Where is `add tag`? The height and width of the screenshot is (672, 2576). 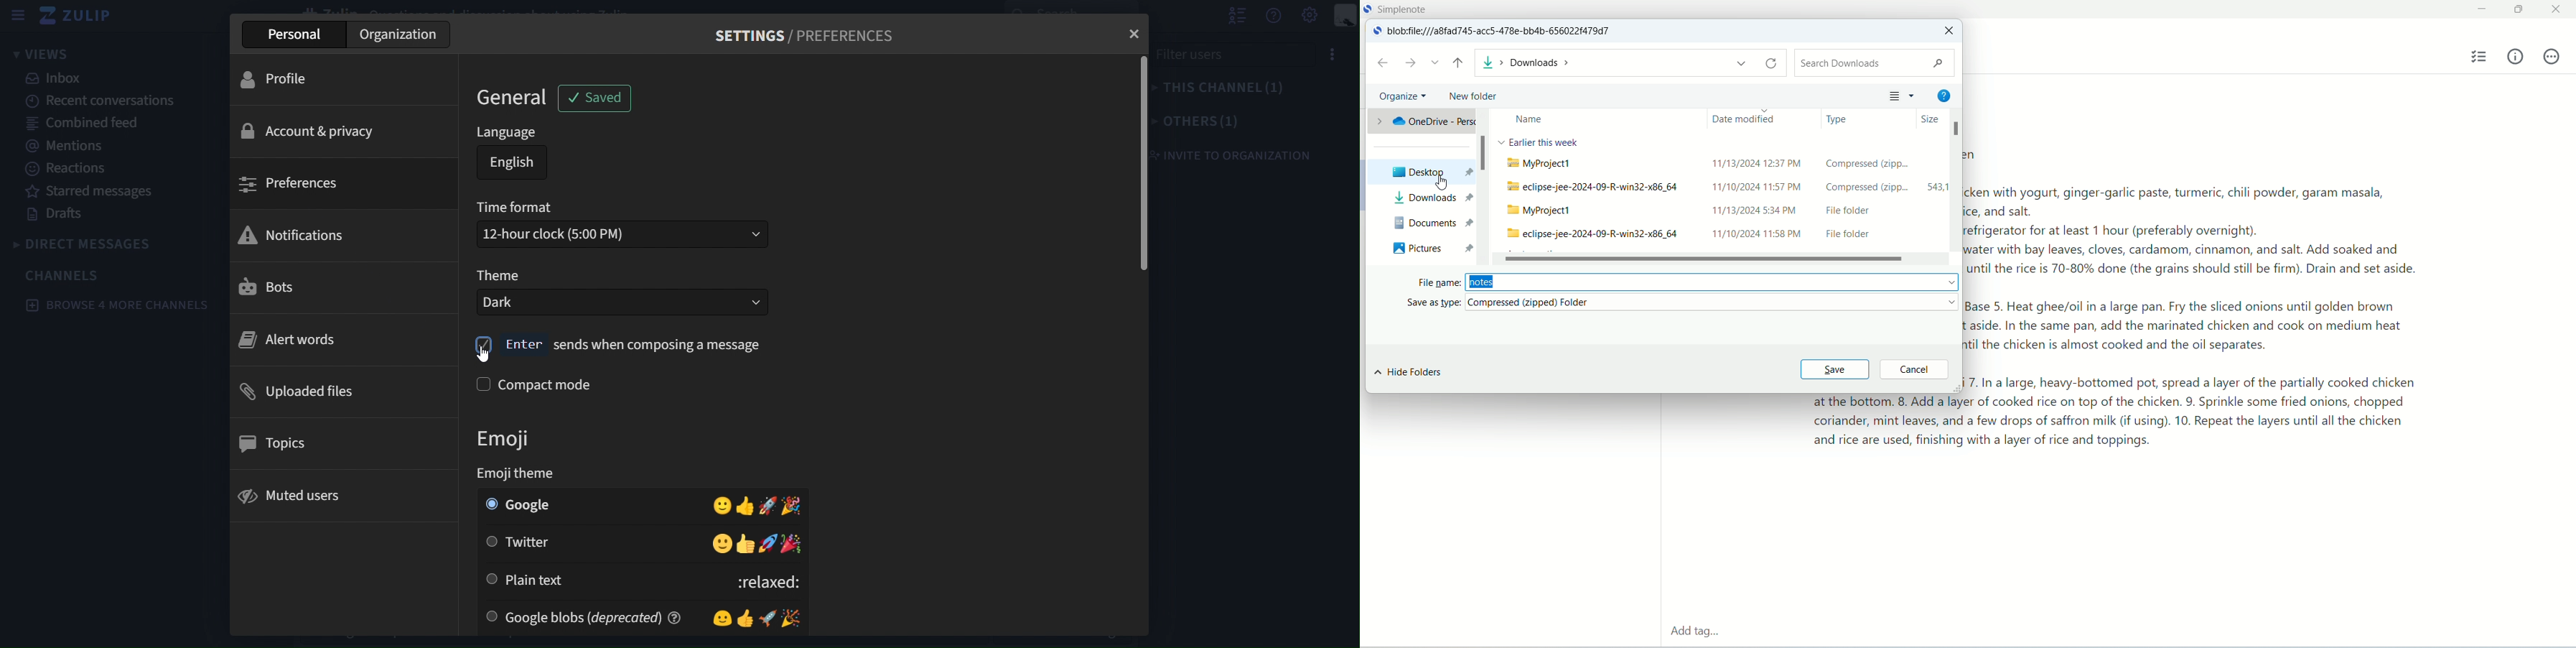 add tag is located at coordinates (1693, 633).